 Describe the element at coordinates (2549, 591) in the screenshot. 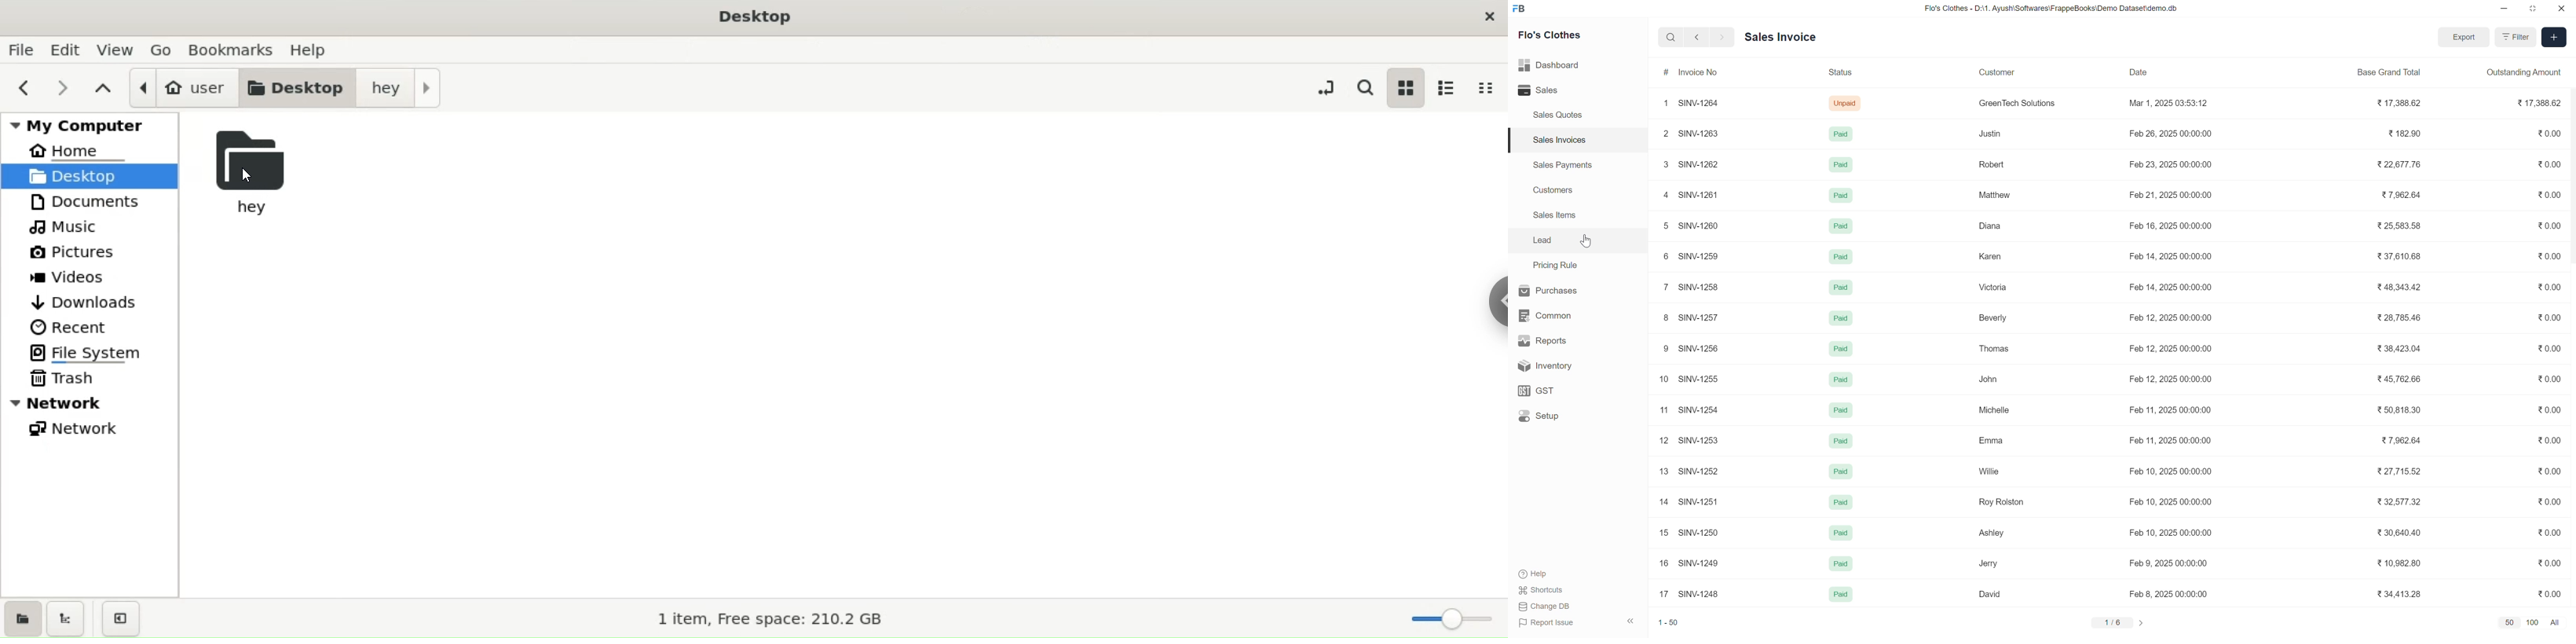

I see `0.00` at that location.